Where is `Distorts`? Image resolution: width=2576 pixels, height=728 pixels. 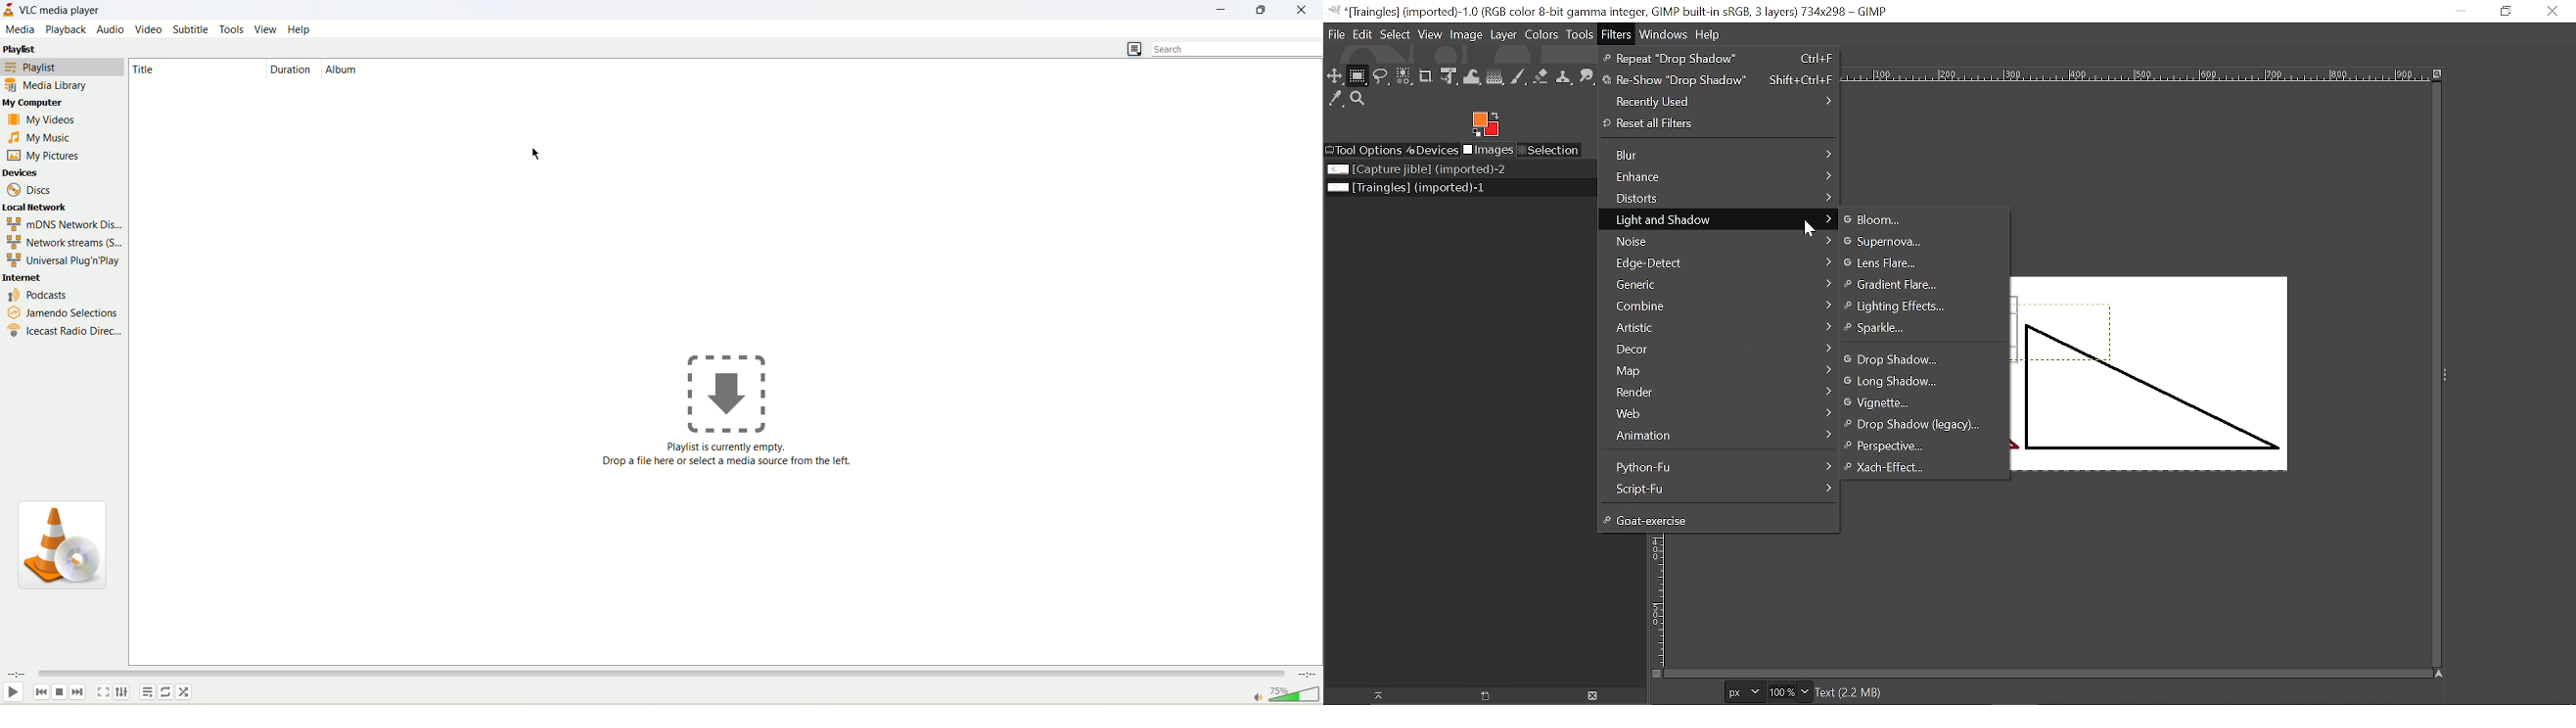
Distorts is located at coordinates (1725, 198).